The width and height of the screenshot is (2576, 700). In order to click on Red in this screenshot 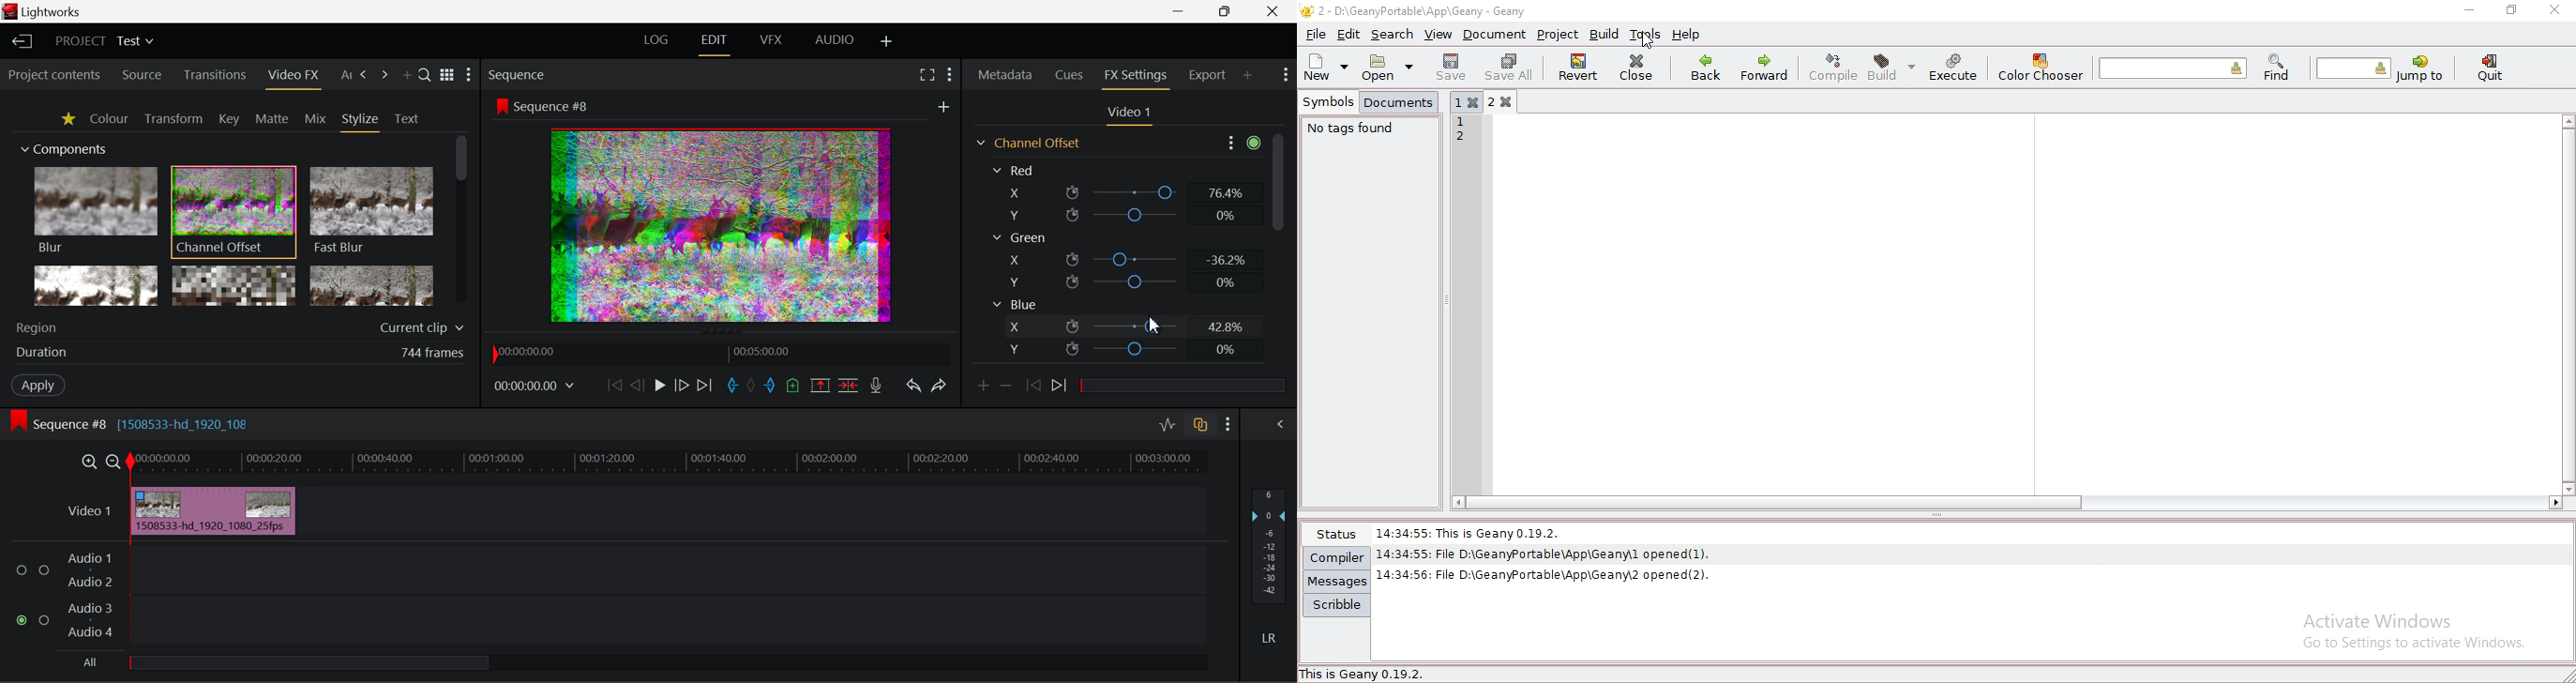, I will do `click(1017, 169)`.